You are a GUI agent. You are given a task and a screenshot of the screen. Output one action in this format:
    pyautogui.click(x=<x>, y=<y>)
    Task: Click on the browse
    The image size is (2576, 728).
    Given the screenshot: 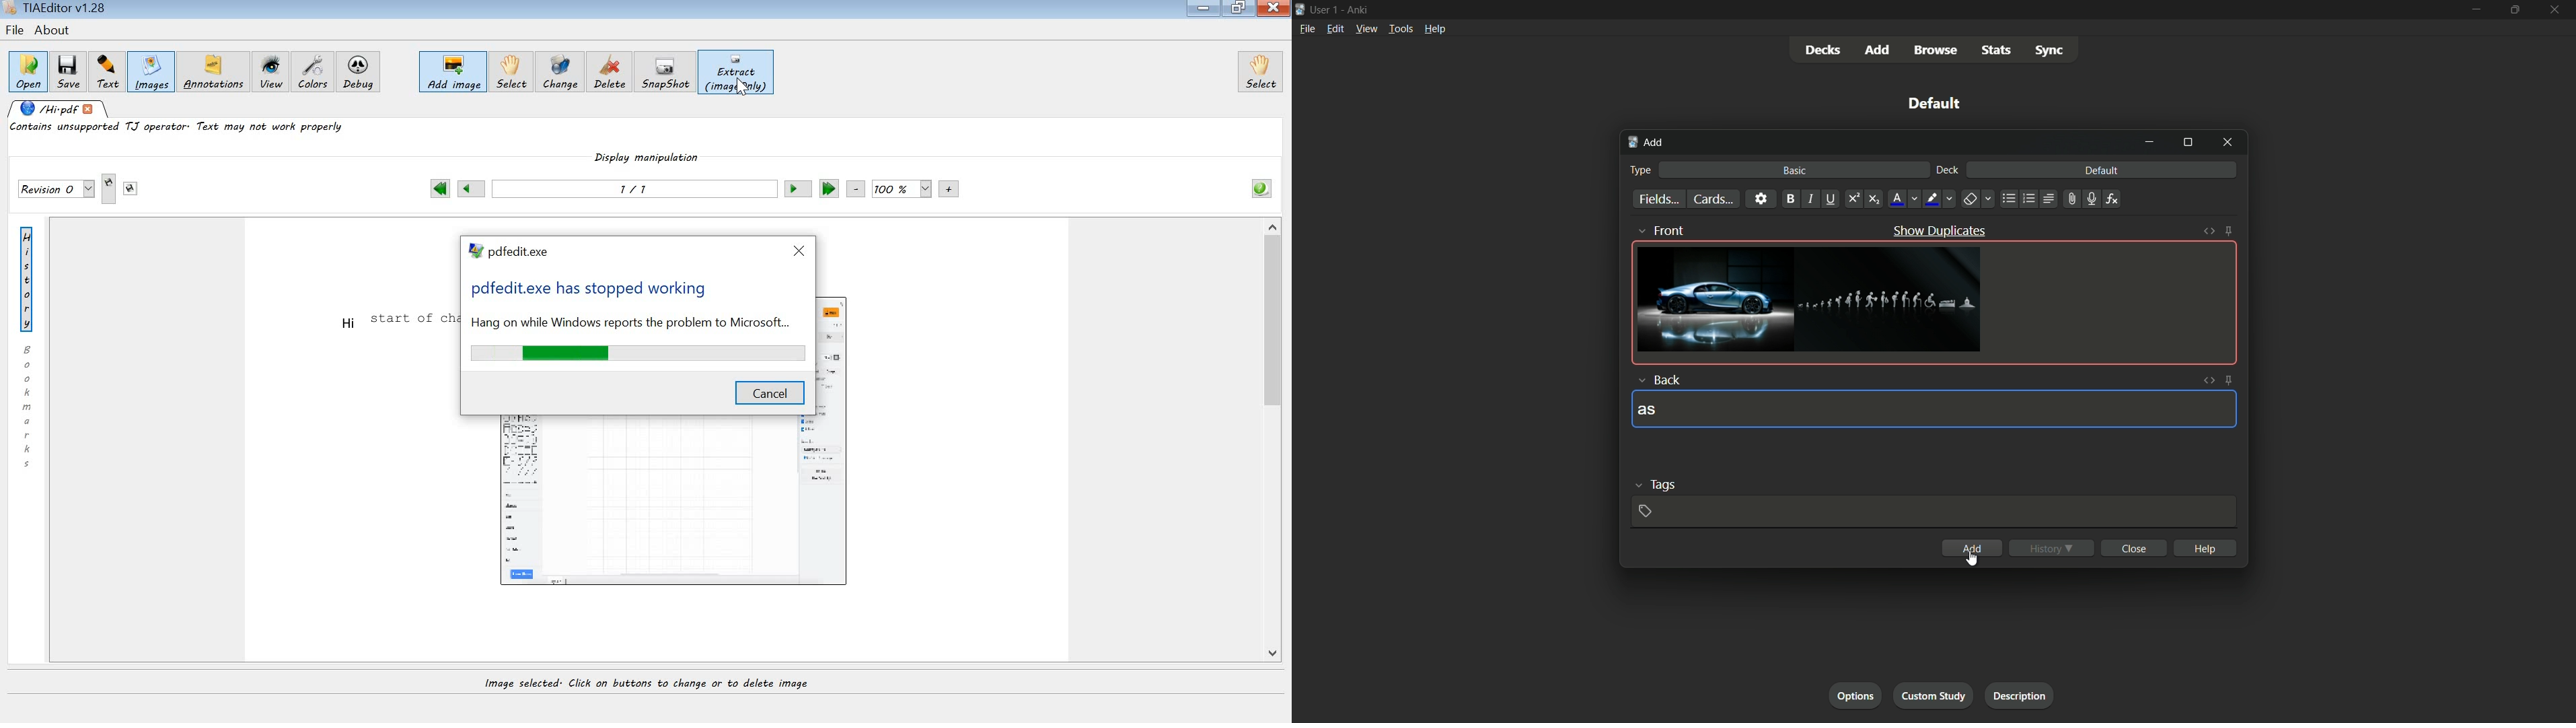 What is the action you would take?
    pyautogui.click(x=1935, y=51)
    